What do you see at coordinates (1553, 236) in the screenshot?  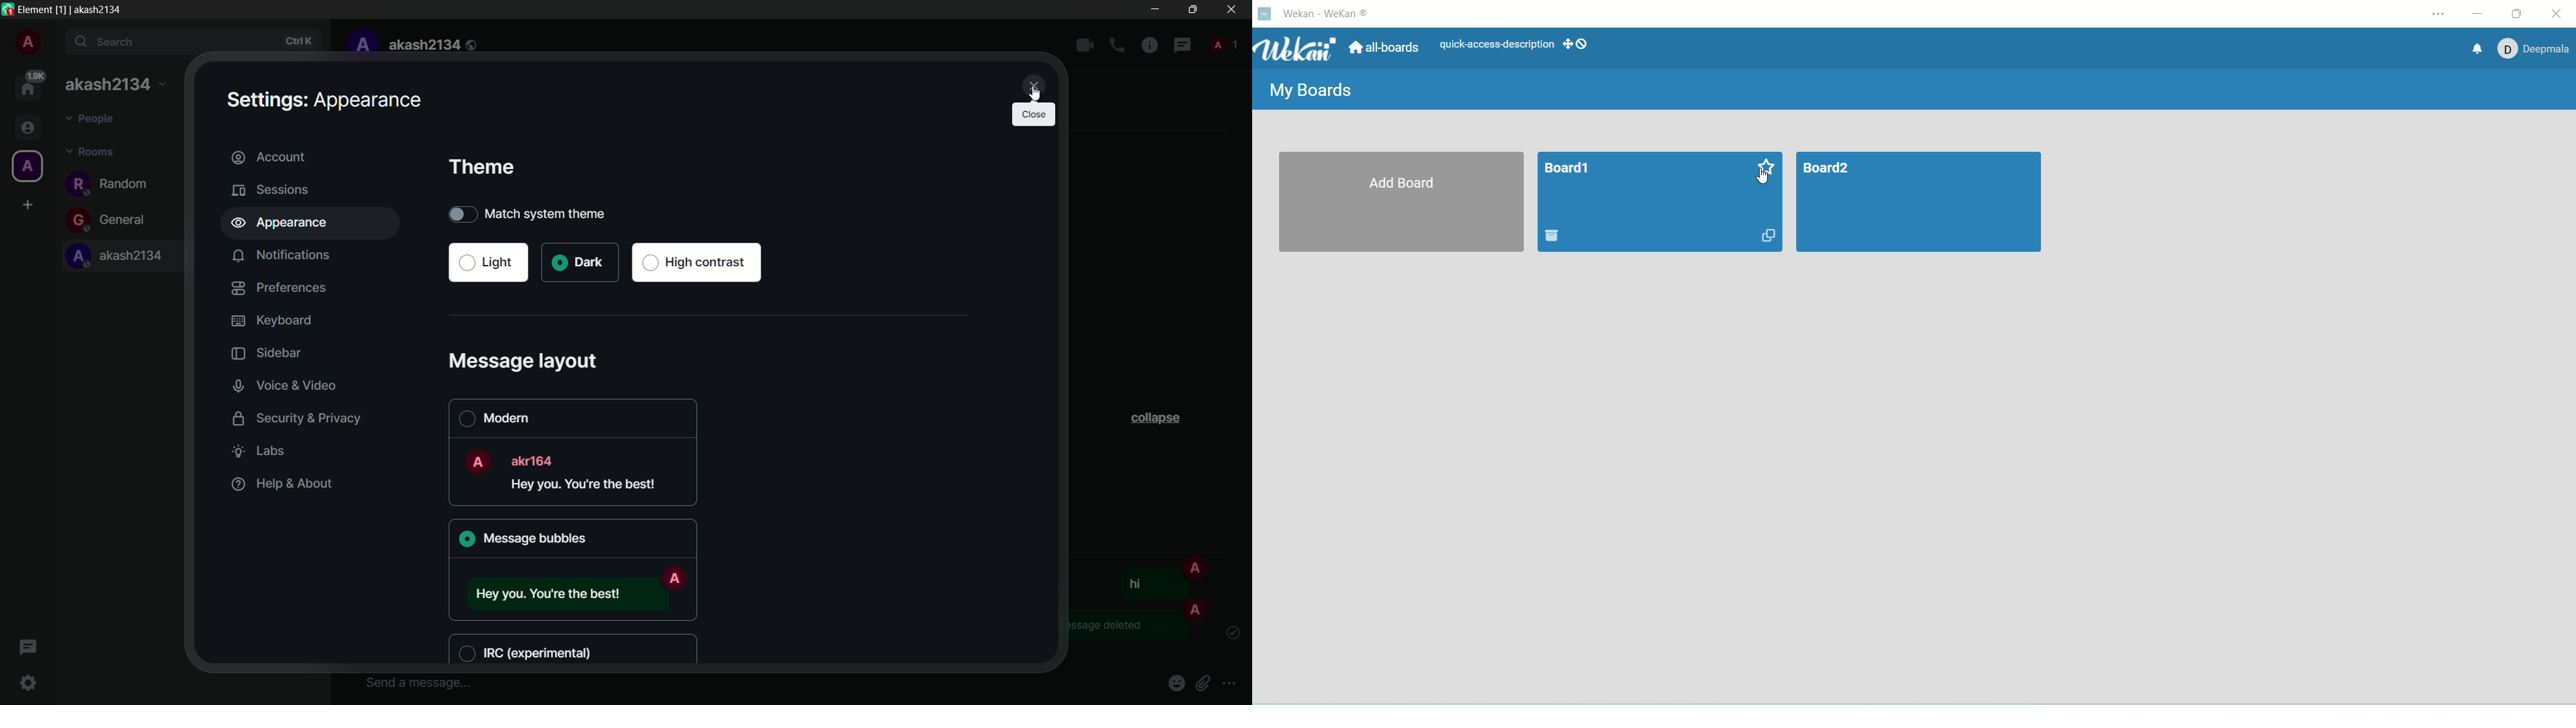 I see `add board to archieve` at bounding box center [1553, 236].